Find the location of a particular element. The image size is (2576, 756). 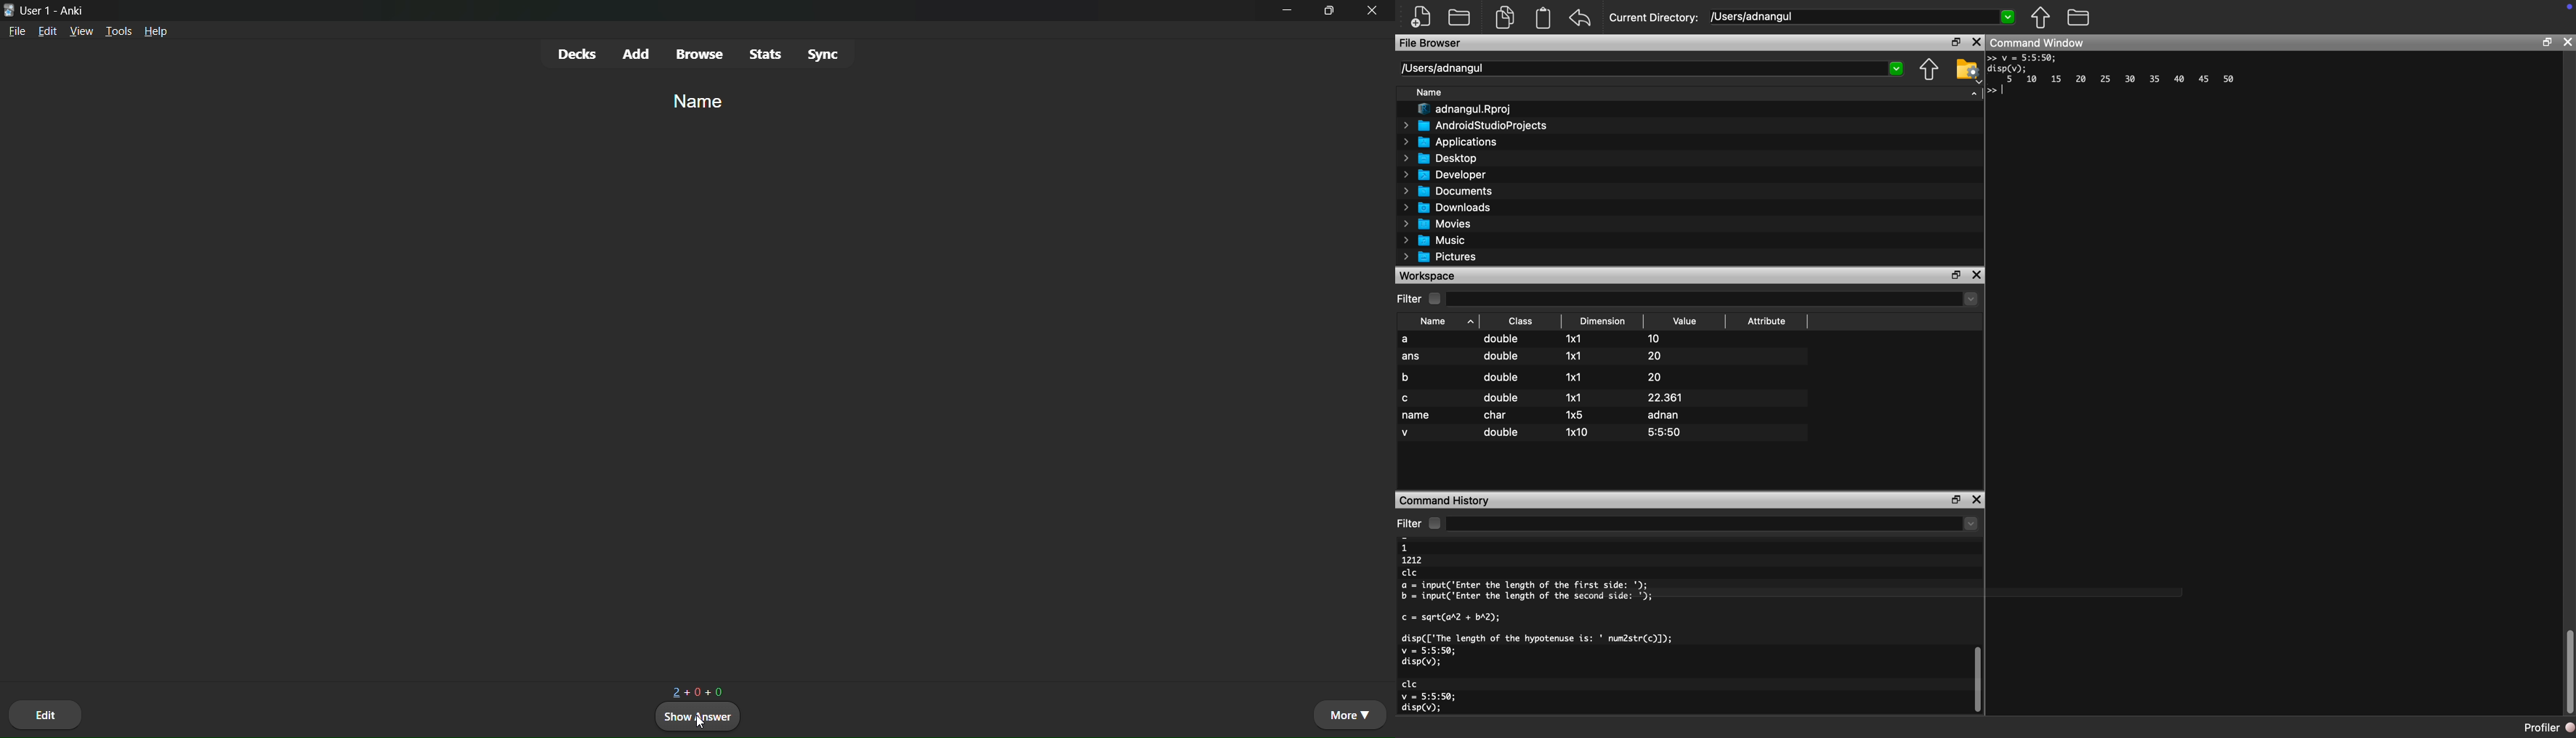

Command History is located at coordinates (1445, 500).